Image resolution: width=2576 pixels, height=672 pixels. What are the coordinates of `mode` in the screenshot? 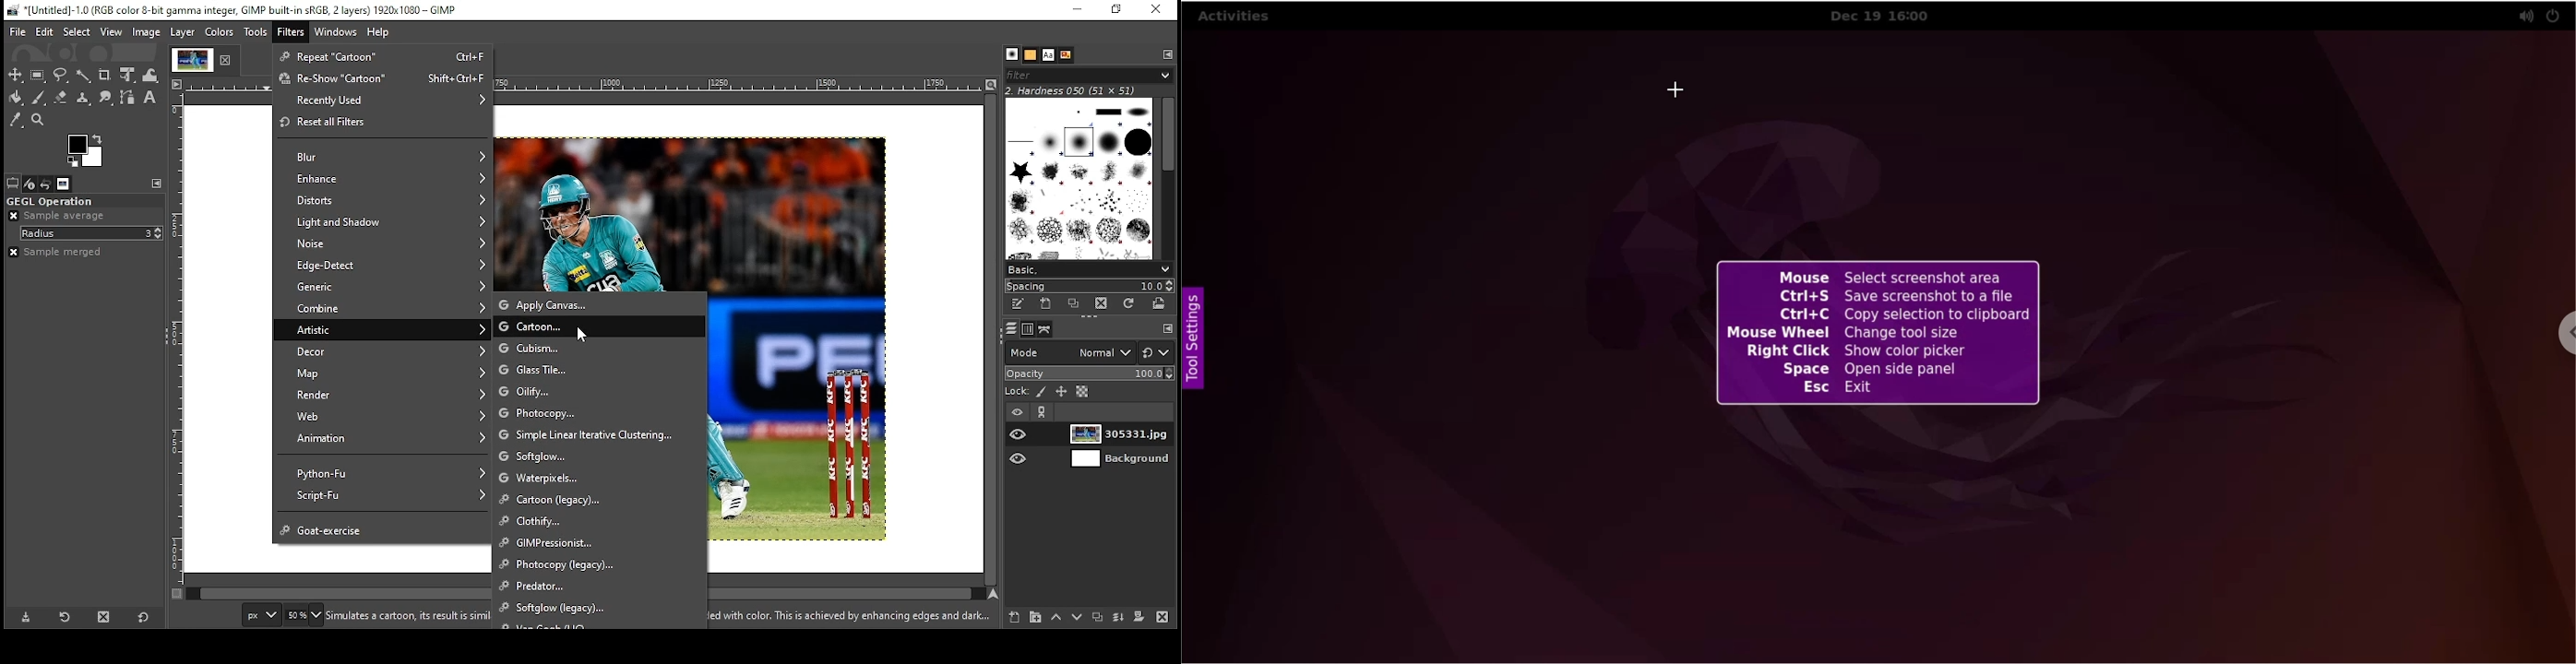 It's located at (1071, 352).